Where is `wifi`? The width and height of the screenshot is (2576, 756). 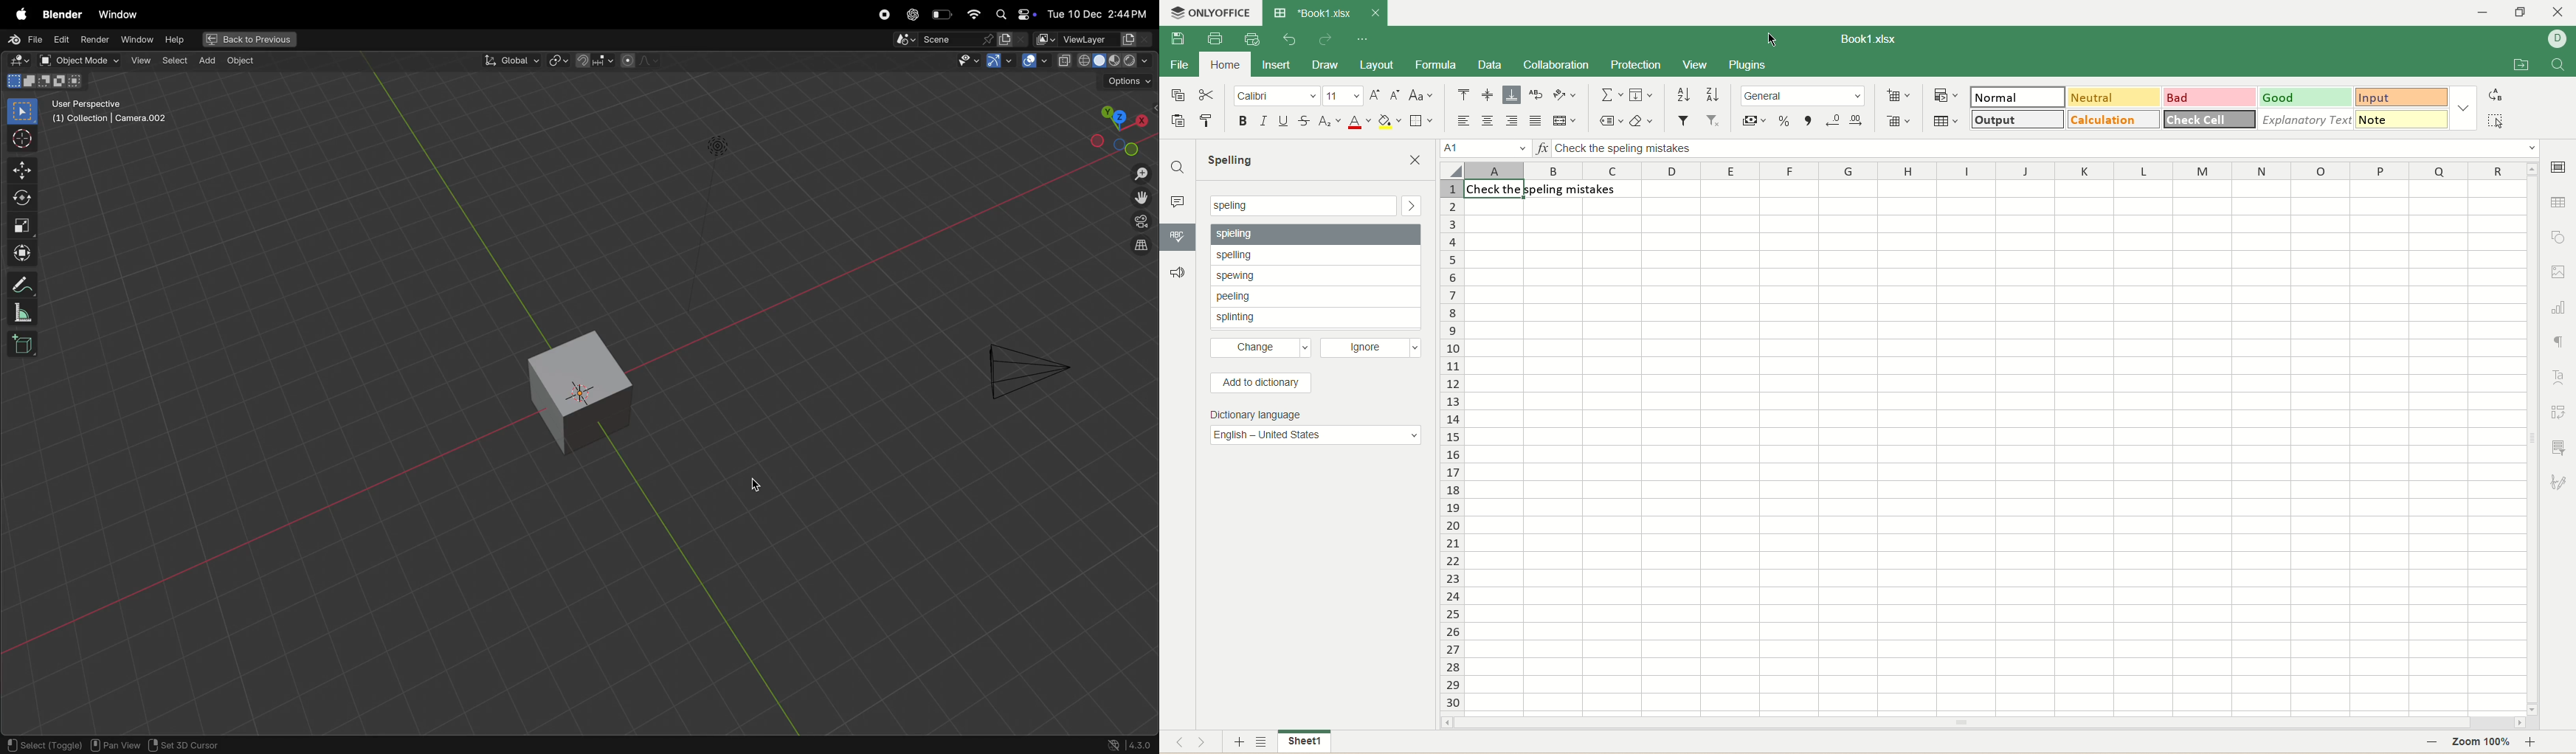 wifi is located at coordinates (973, 14).